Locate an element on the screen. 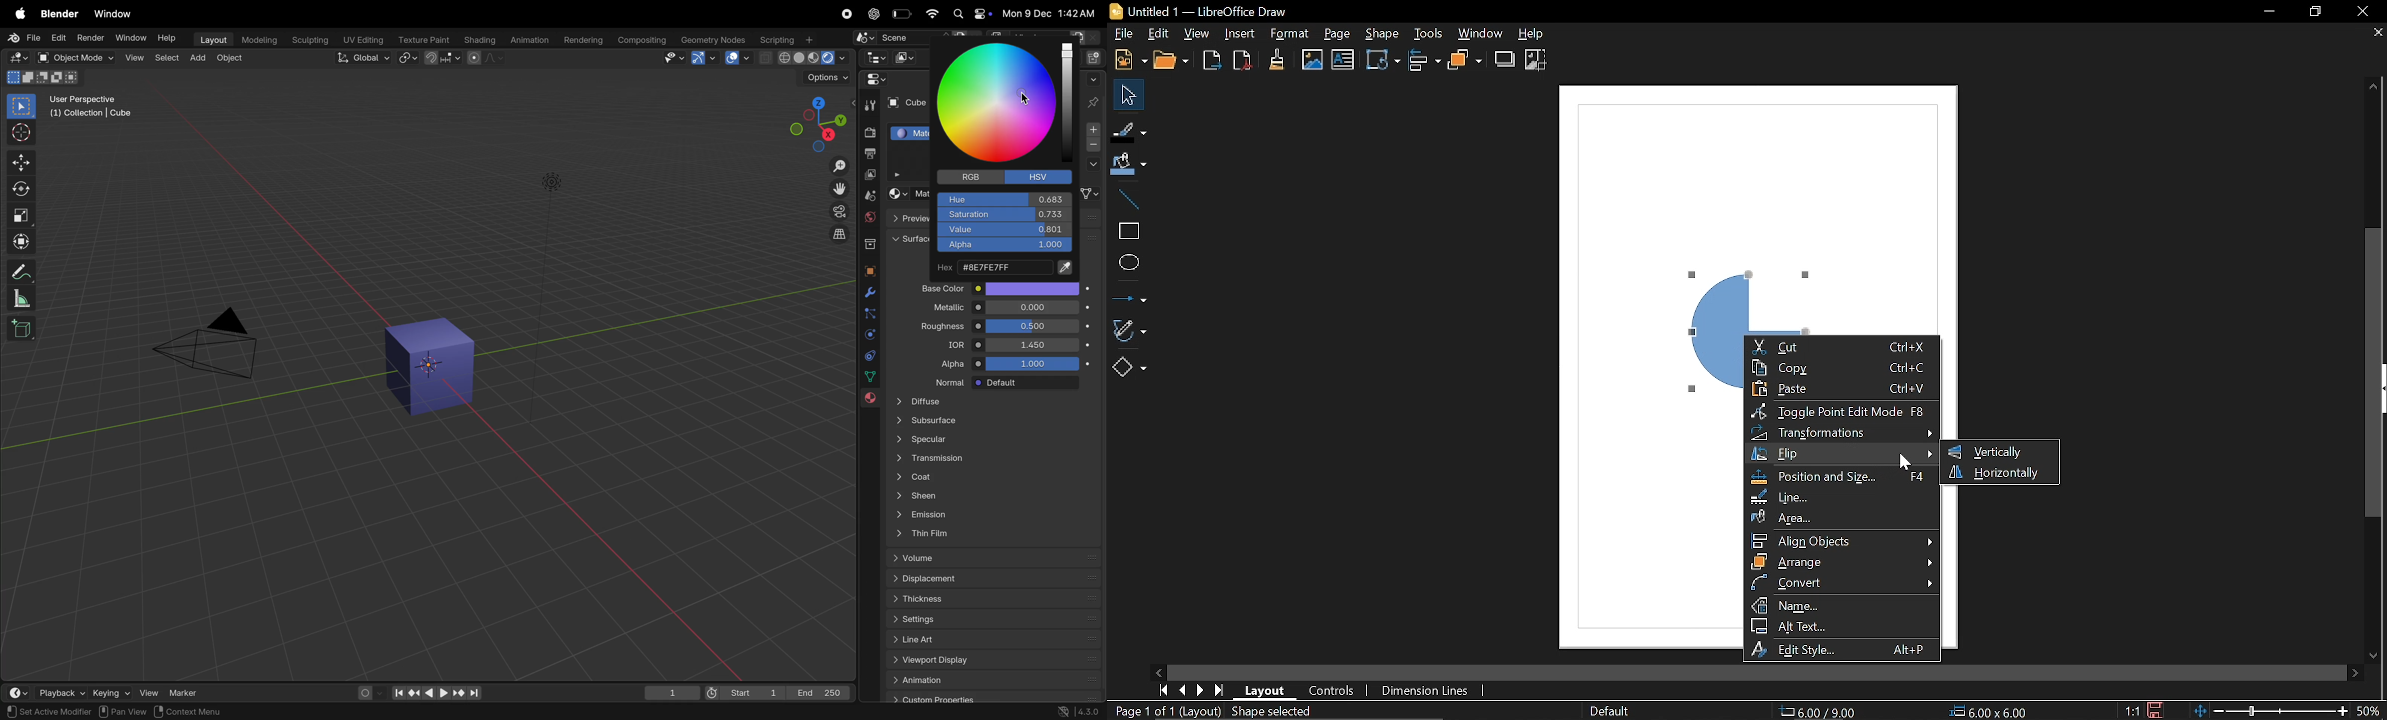  1.450 is located at coordinates (1033, 344).